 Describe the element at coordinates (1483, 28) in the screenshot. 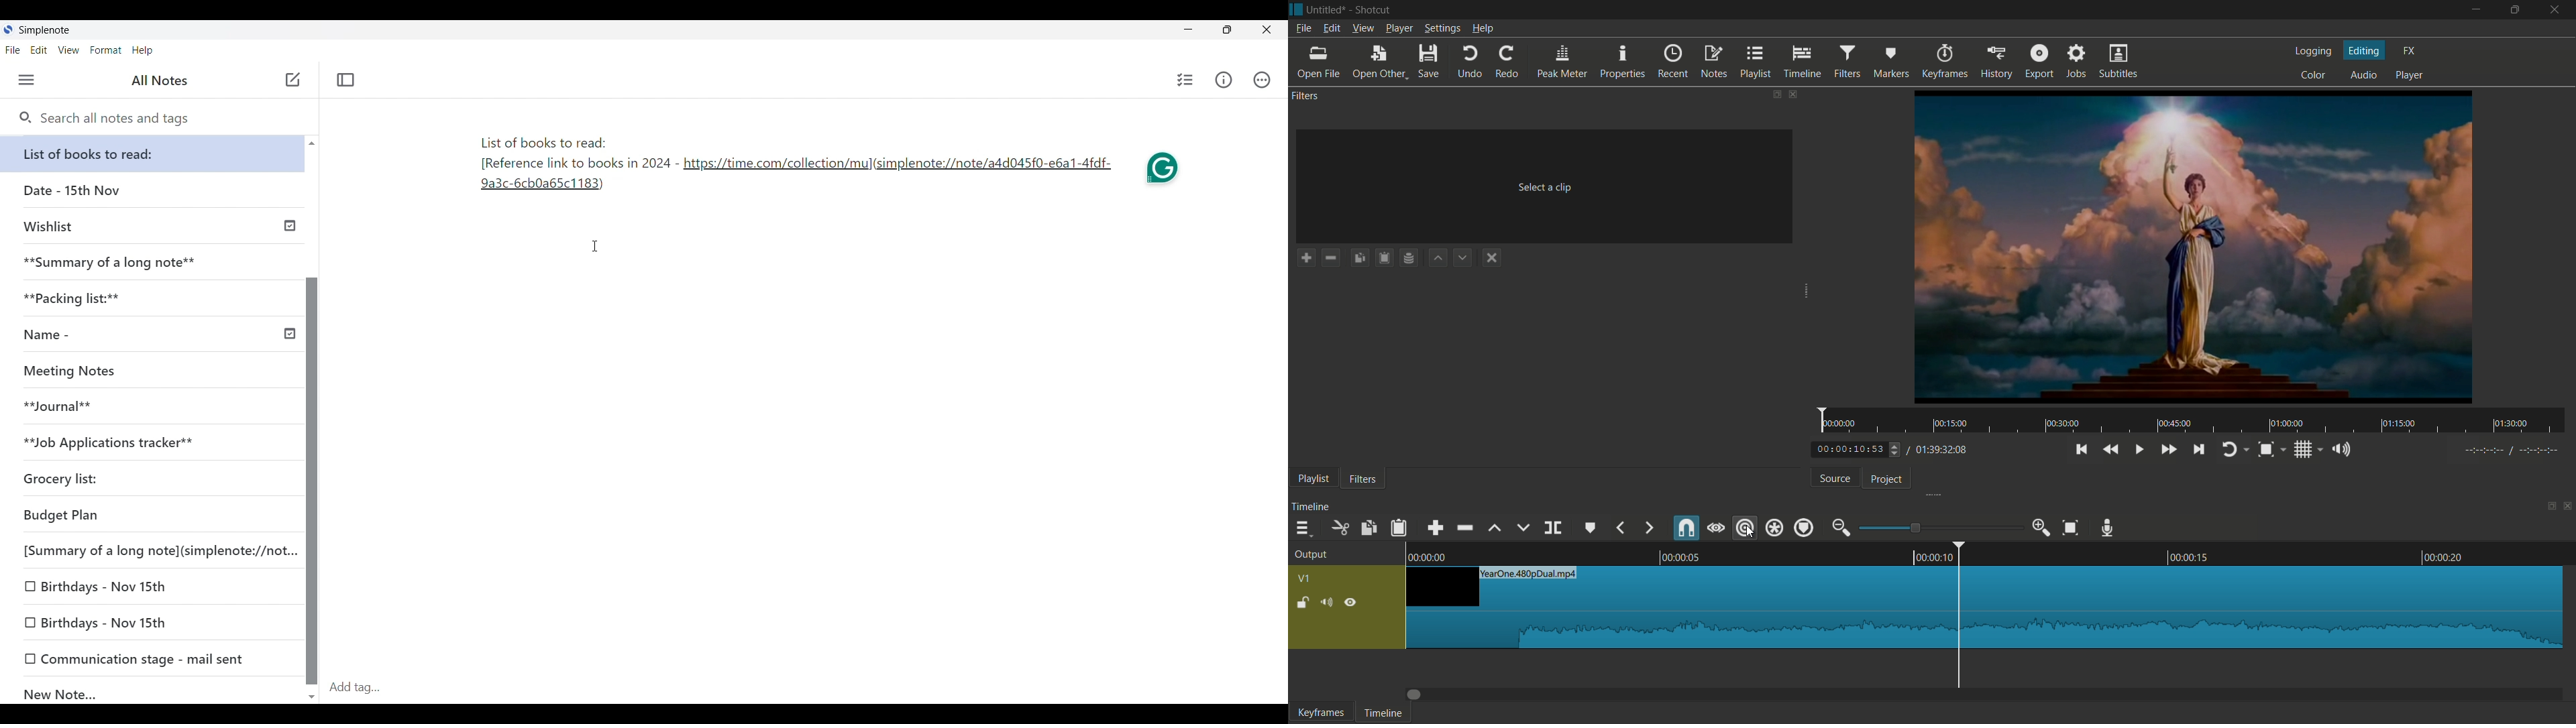

I see `help menu` at that location.